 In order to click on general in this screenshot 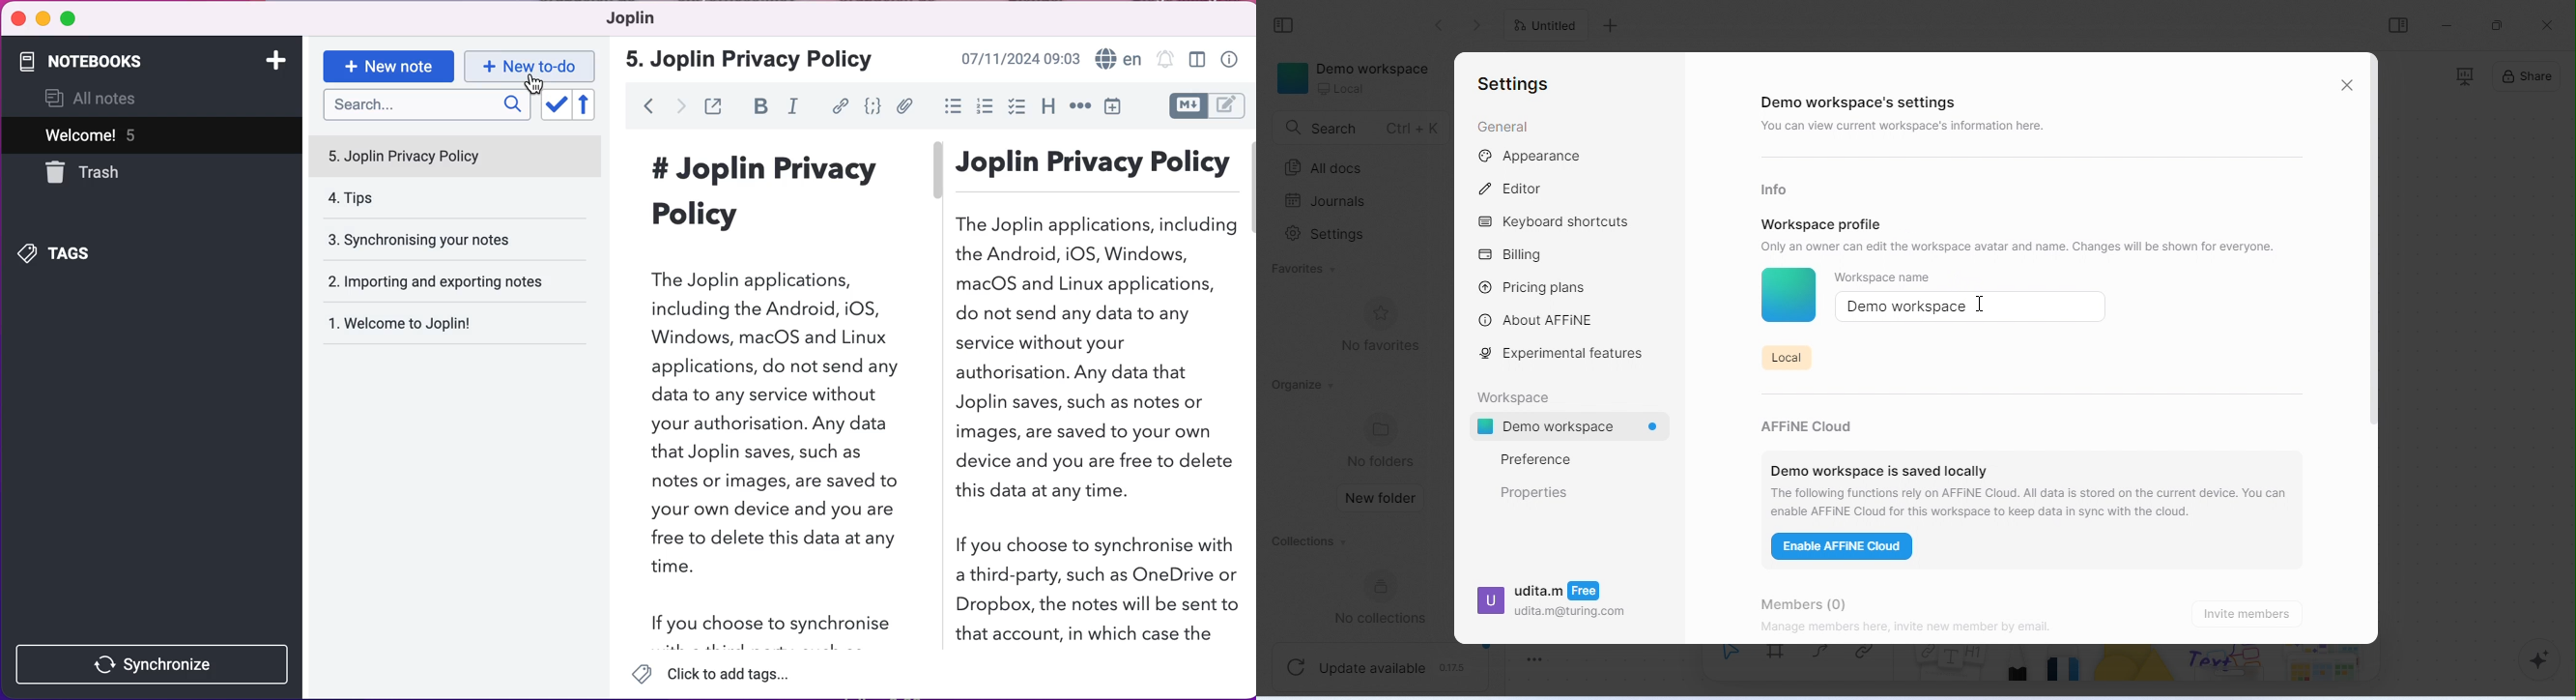, I will do `click(1503, 128)`.